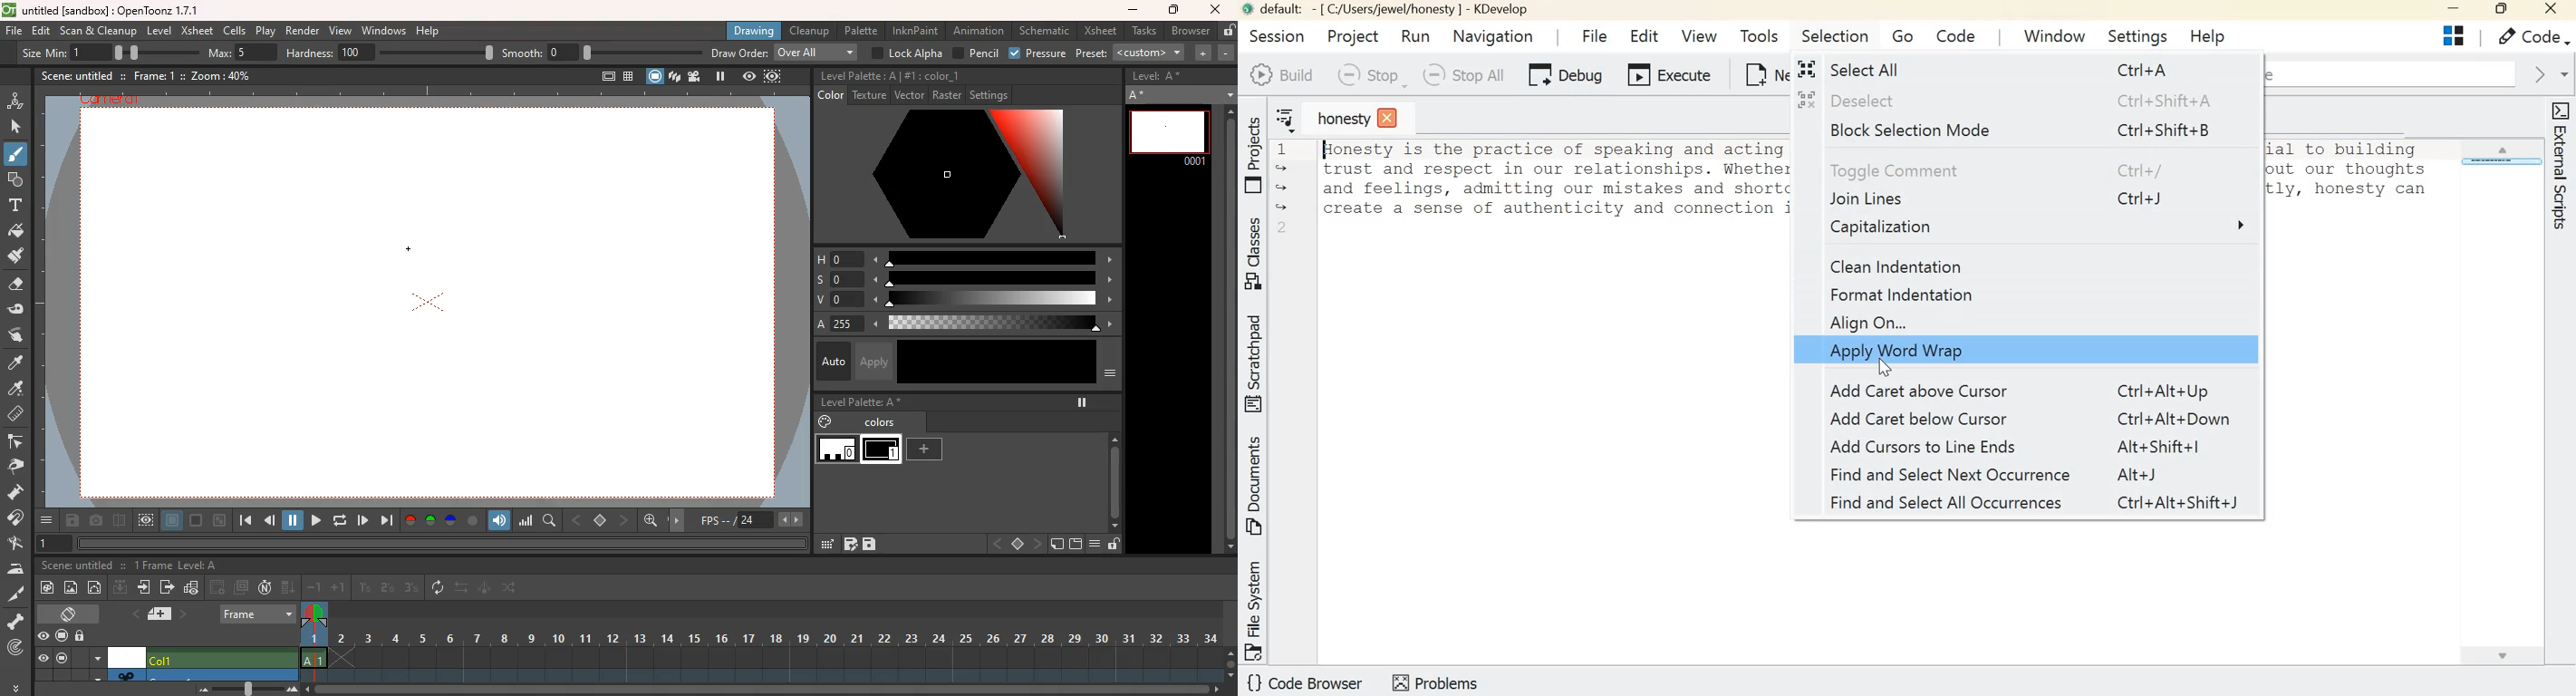 This screenshot has height=700, width=2576. Describe the element at coordinates (1181, 94) in the screenshot. I see `A *` at that location.